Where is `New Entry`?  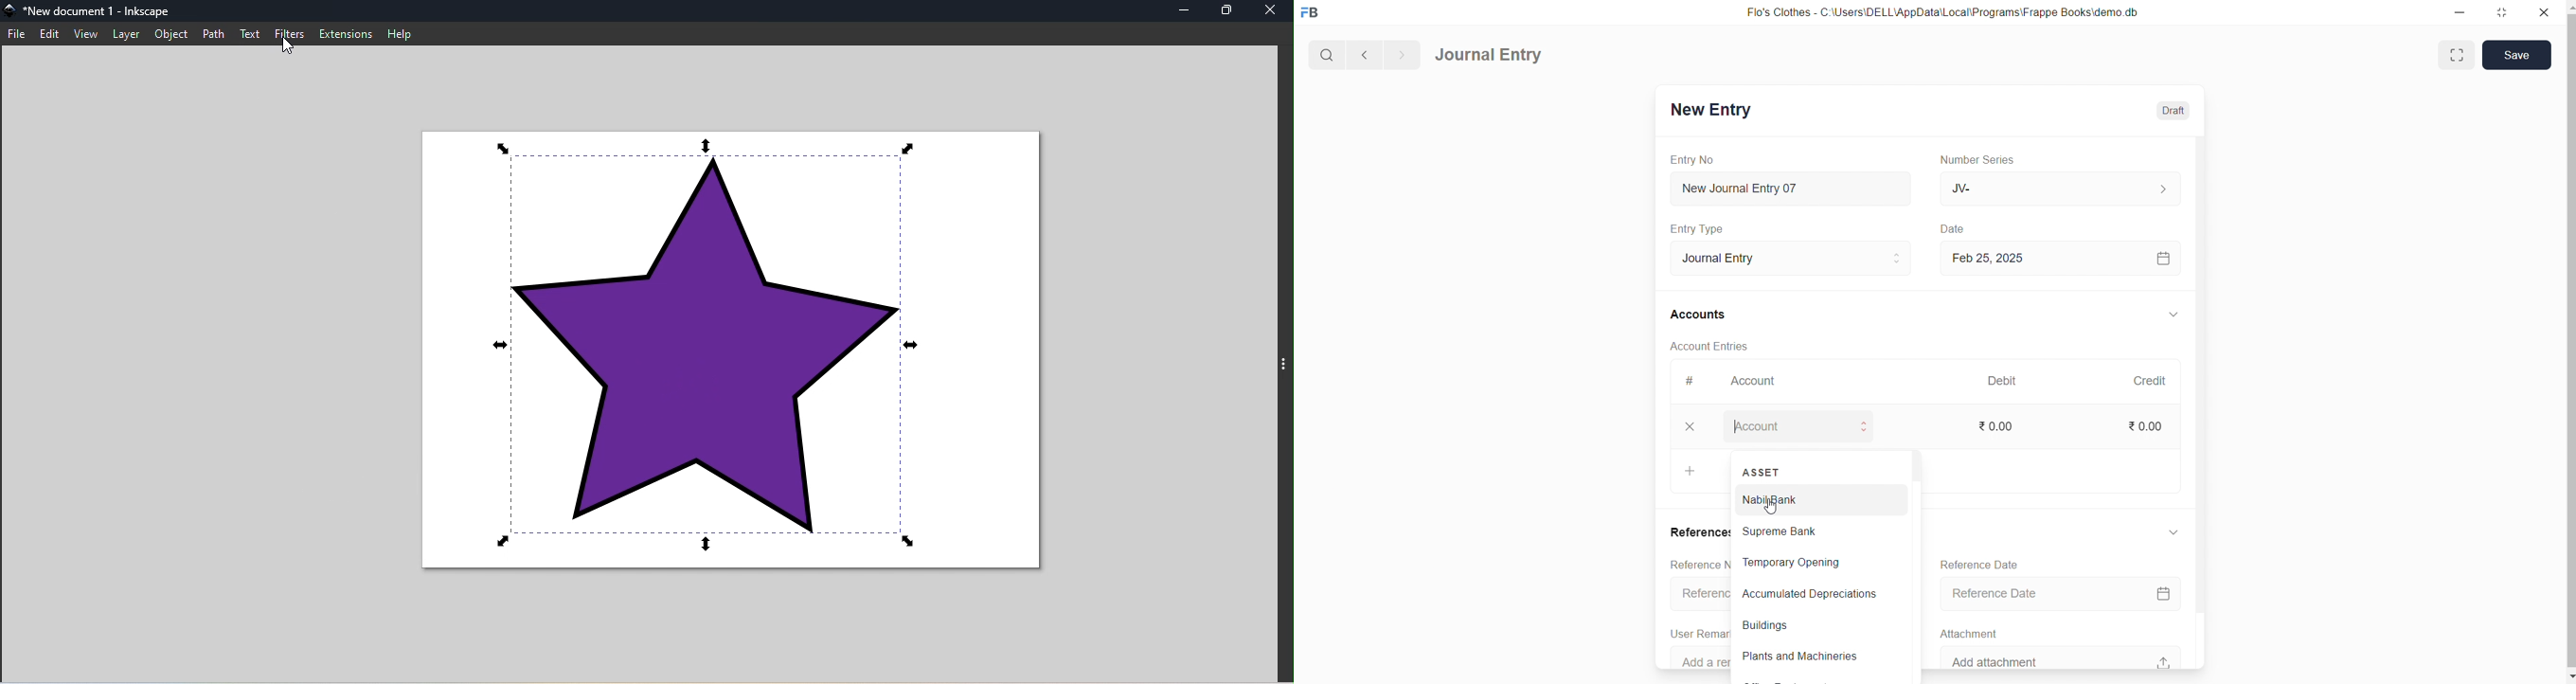 New Entry is located at coordinates (1717, 109).